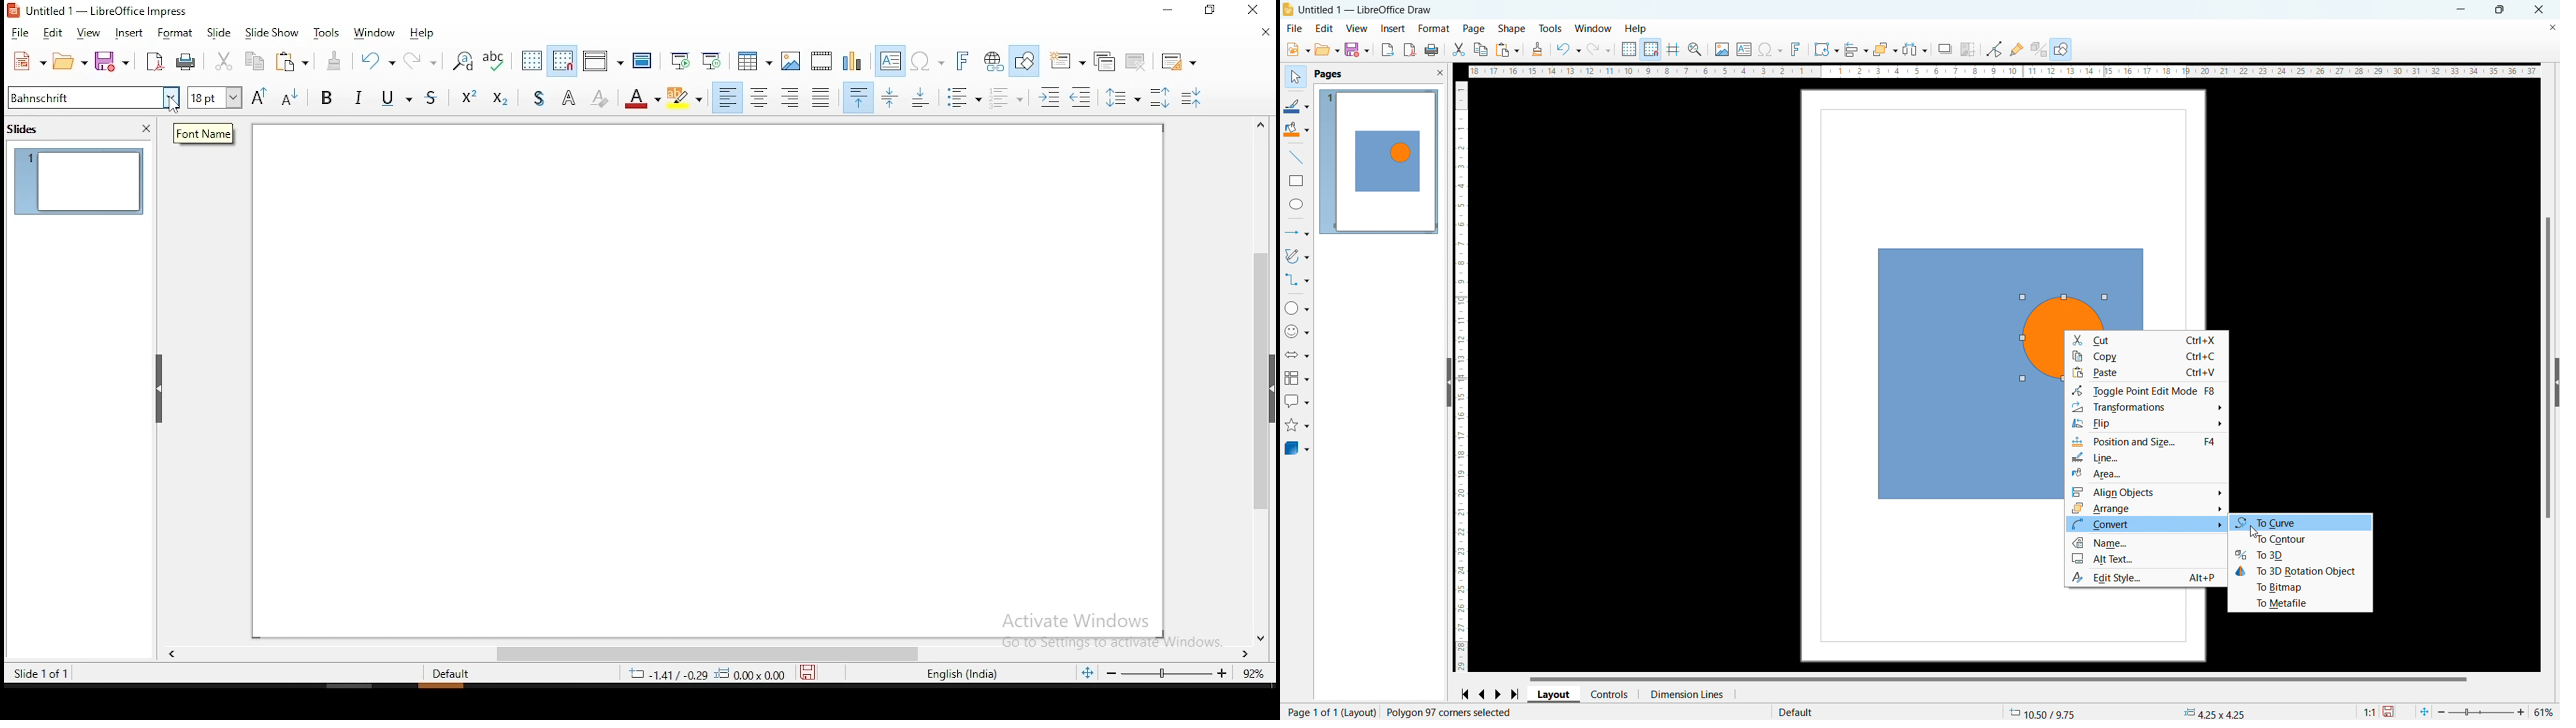 The image size is (2576, 728). I want to click on print, so click(1431, 49).